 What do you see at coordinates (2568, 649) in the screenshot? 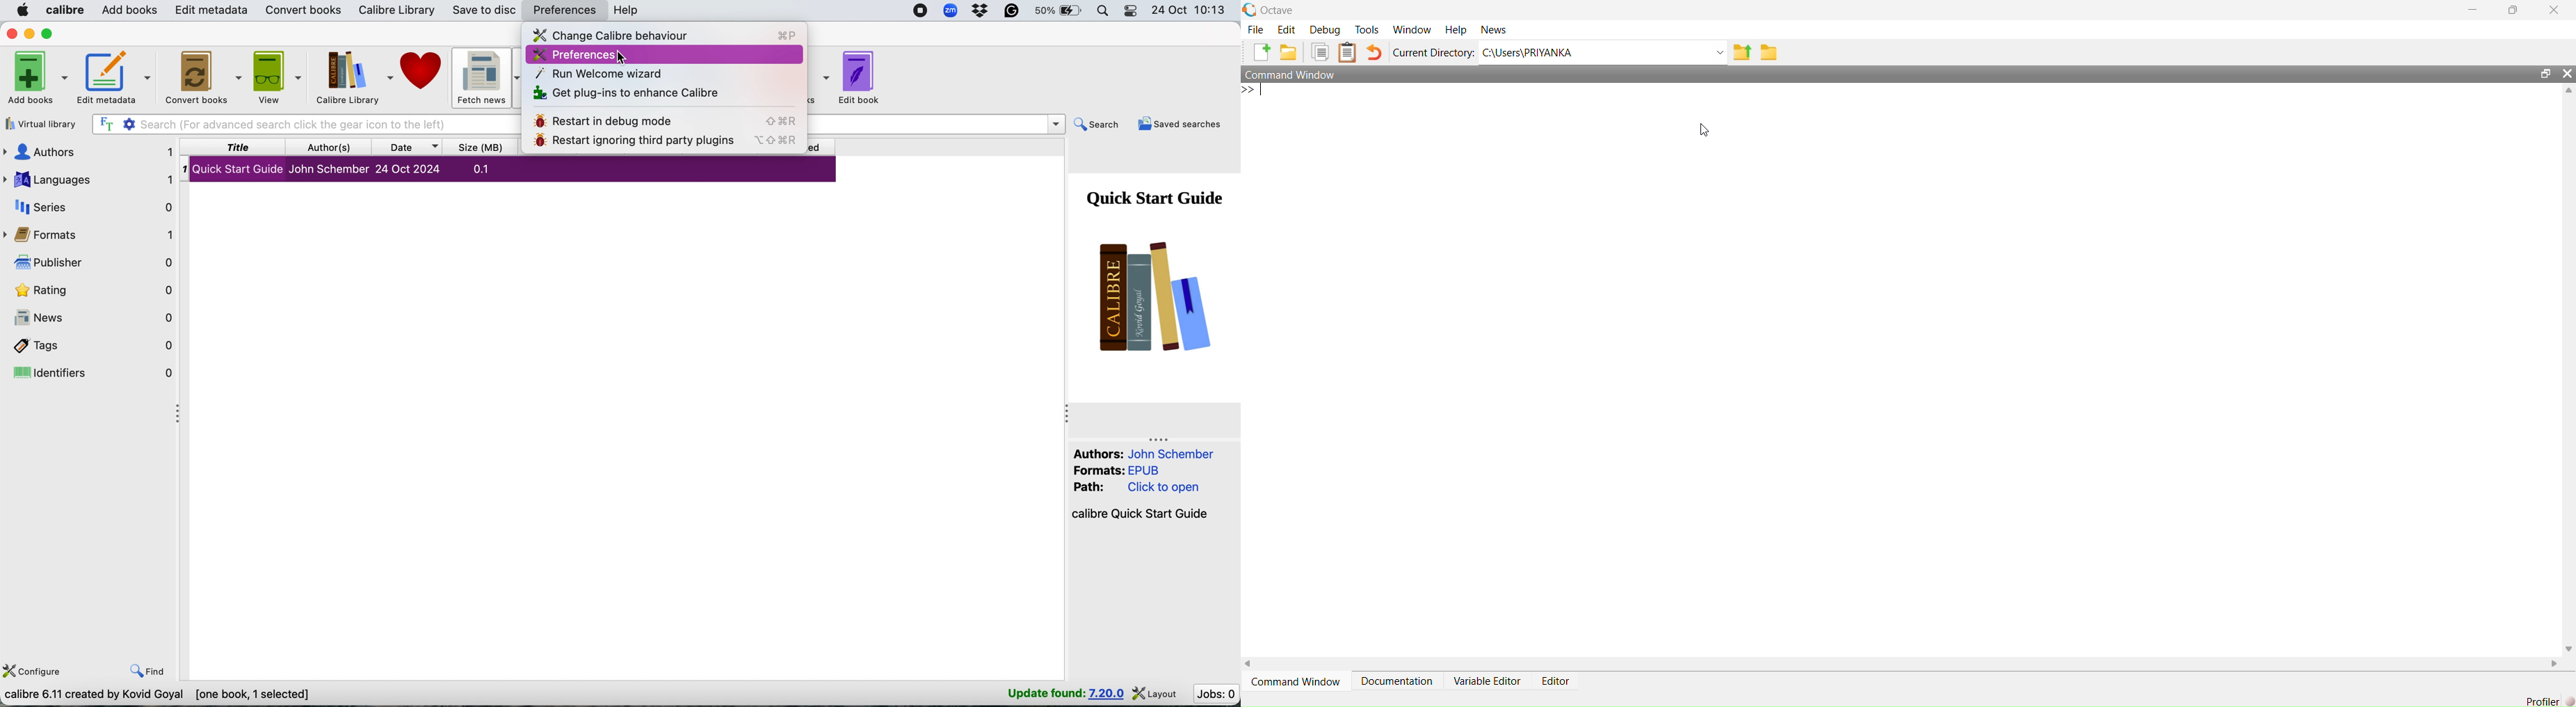
I see `Down` at bounding box center [2568, 649].